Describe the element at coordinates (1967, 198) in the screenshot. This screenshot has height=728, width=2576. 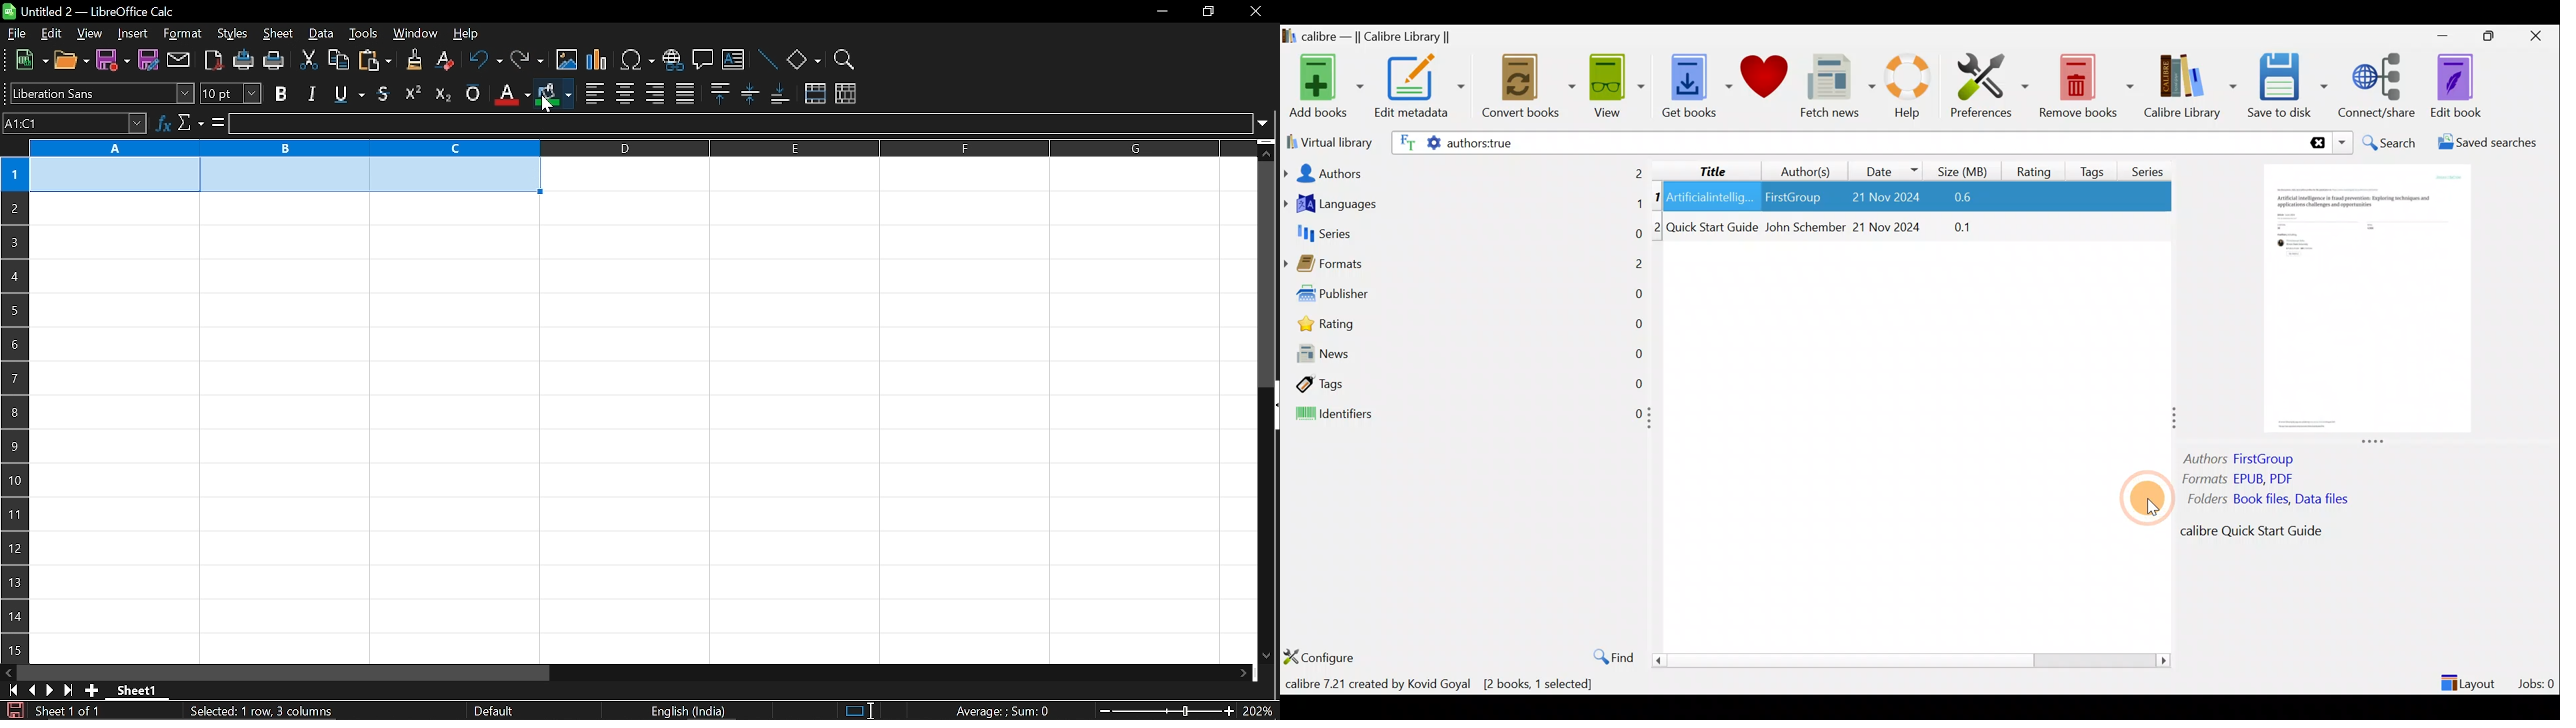
I see `0.6` at that location.